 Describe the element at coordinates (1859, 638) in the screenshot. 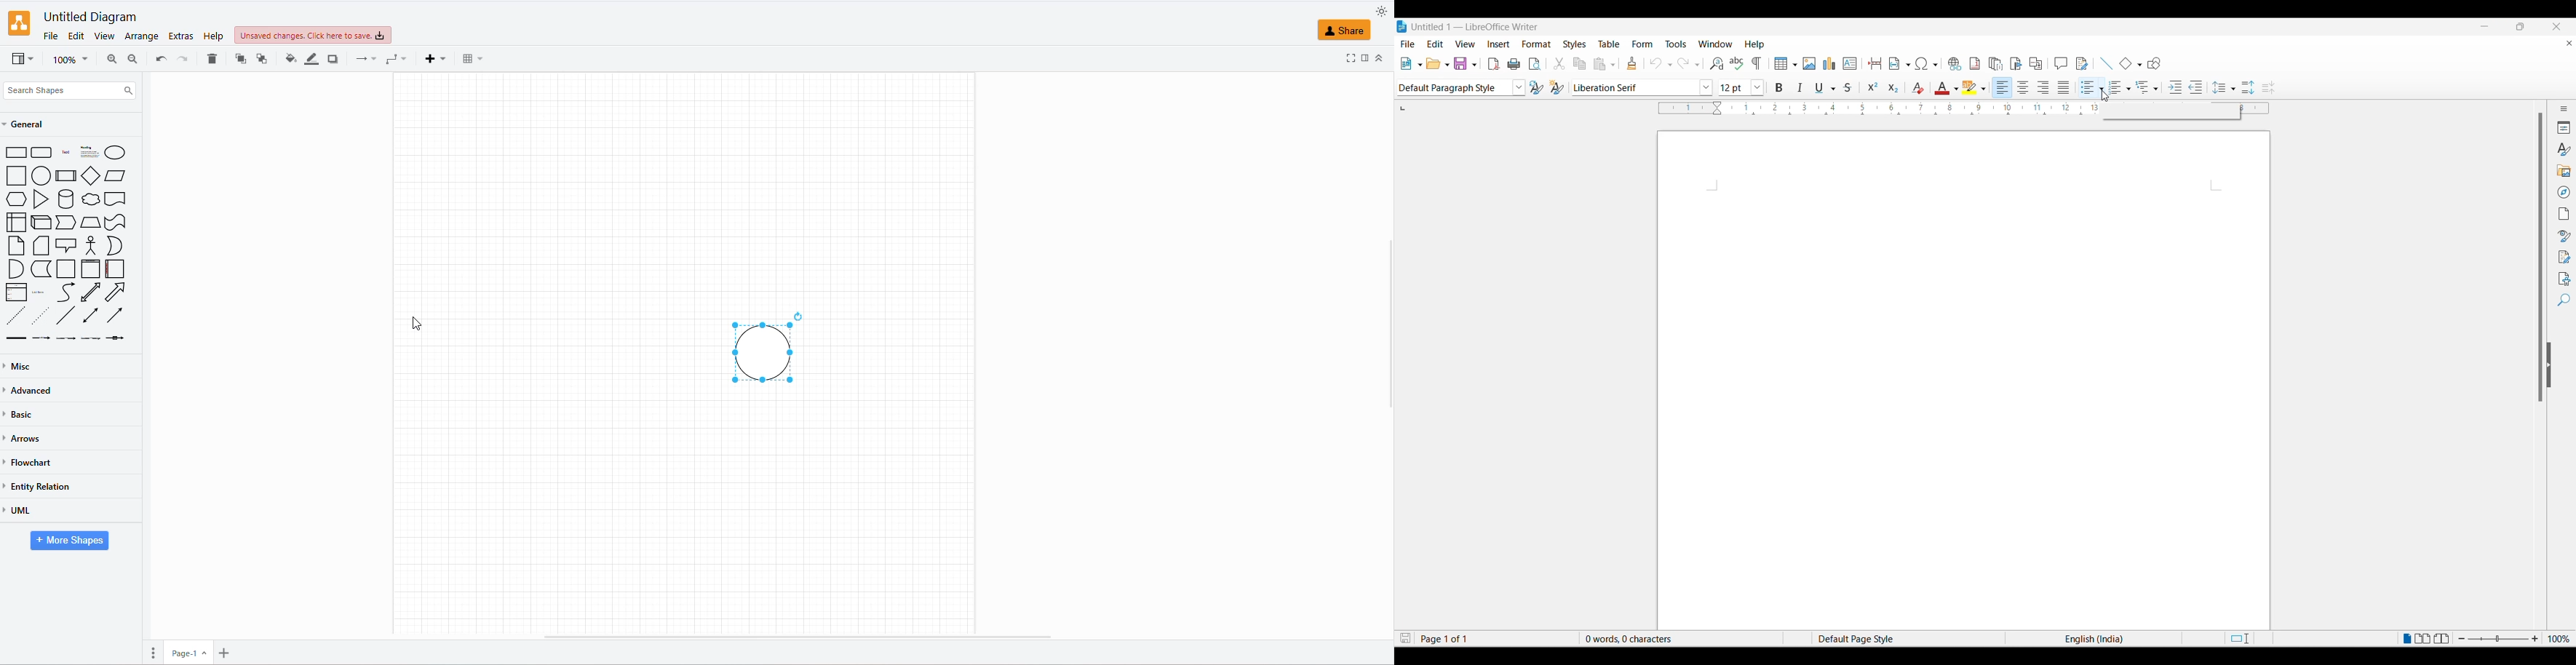

I see `Default Page Style` at that location.